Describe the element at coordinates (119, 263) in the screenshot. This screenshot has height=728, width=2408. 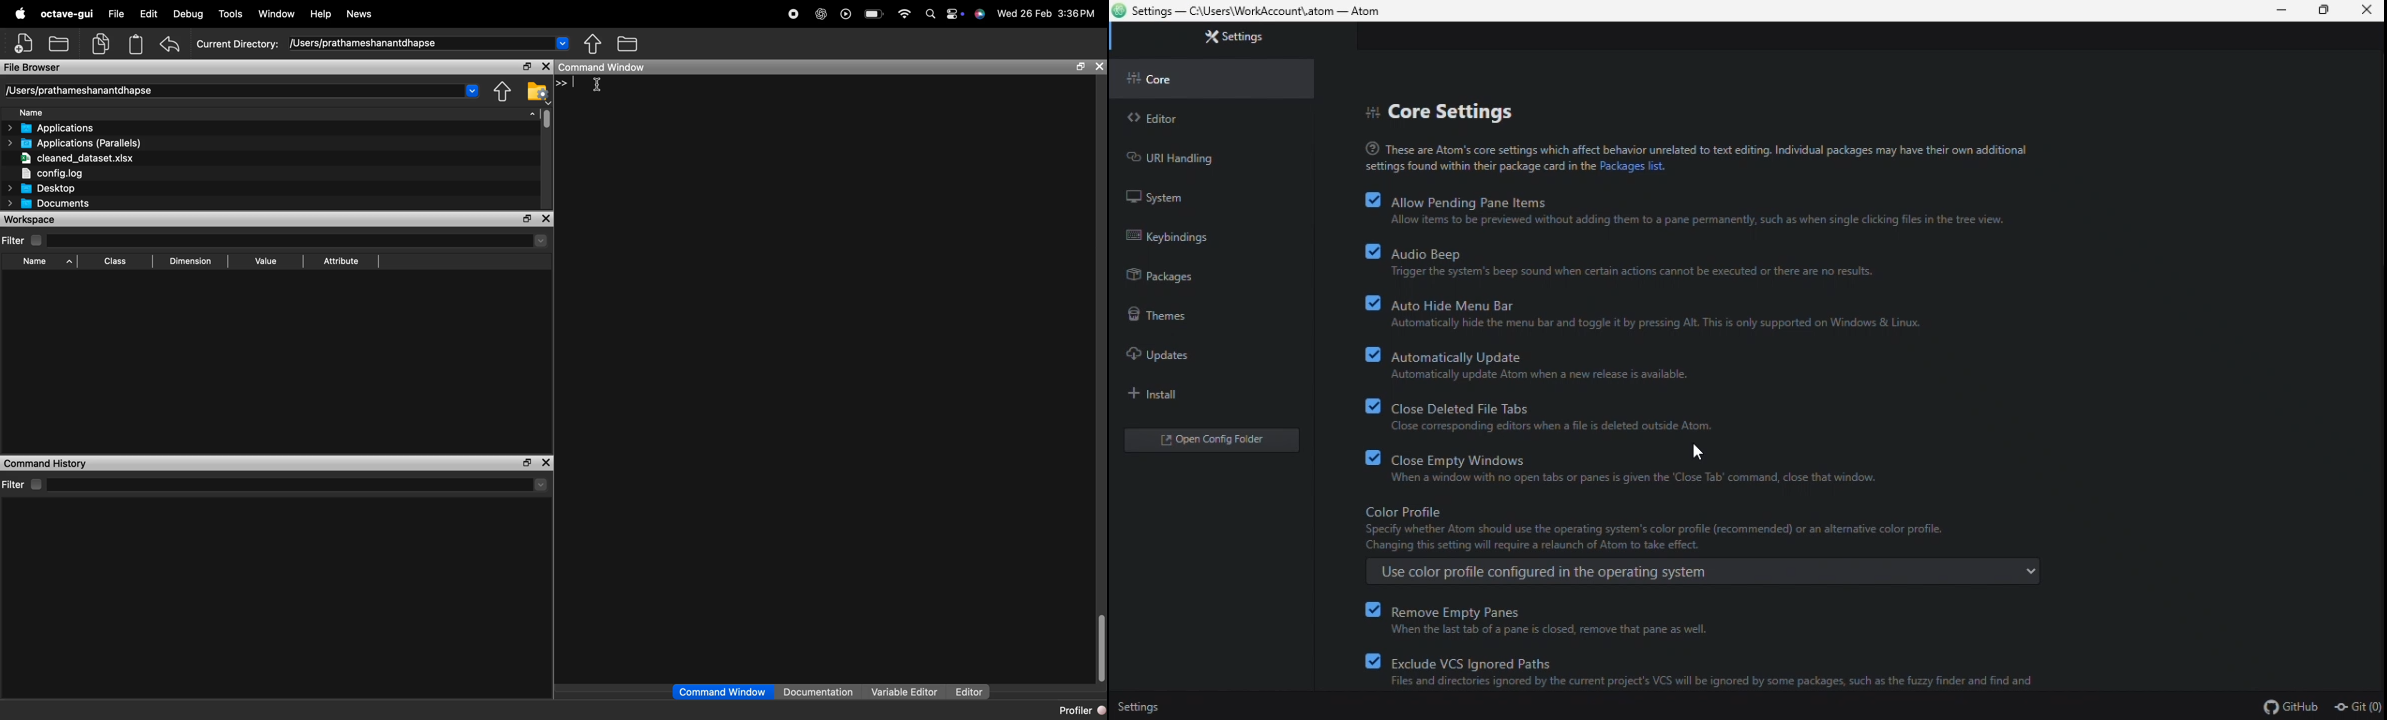
I see `Class` at that location.